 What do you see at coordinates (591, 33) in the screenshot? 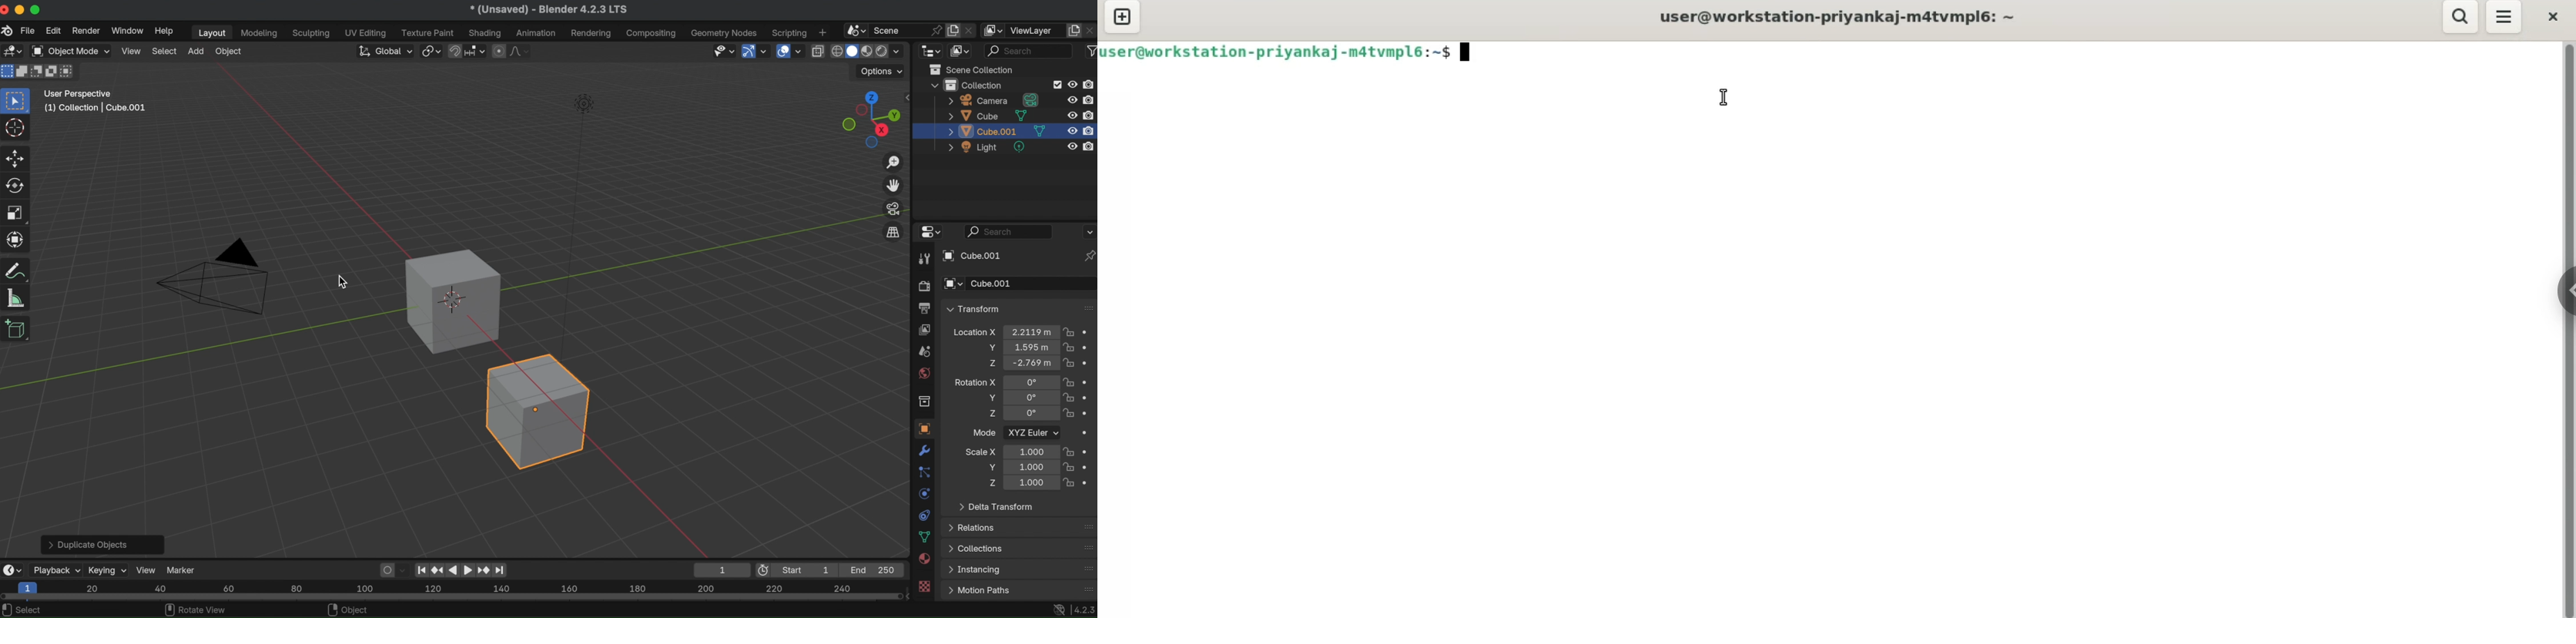
I see `rendering` at bounding box center [591, 33].